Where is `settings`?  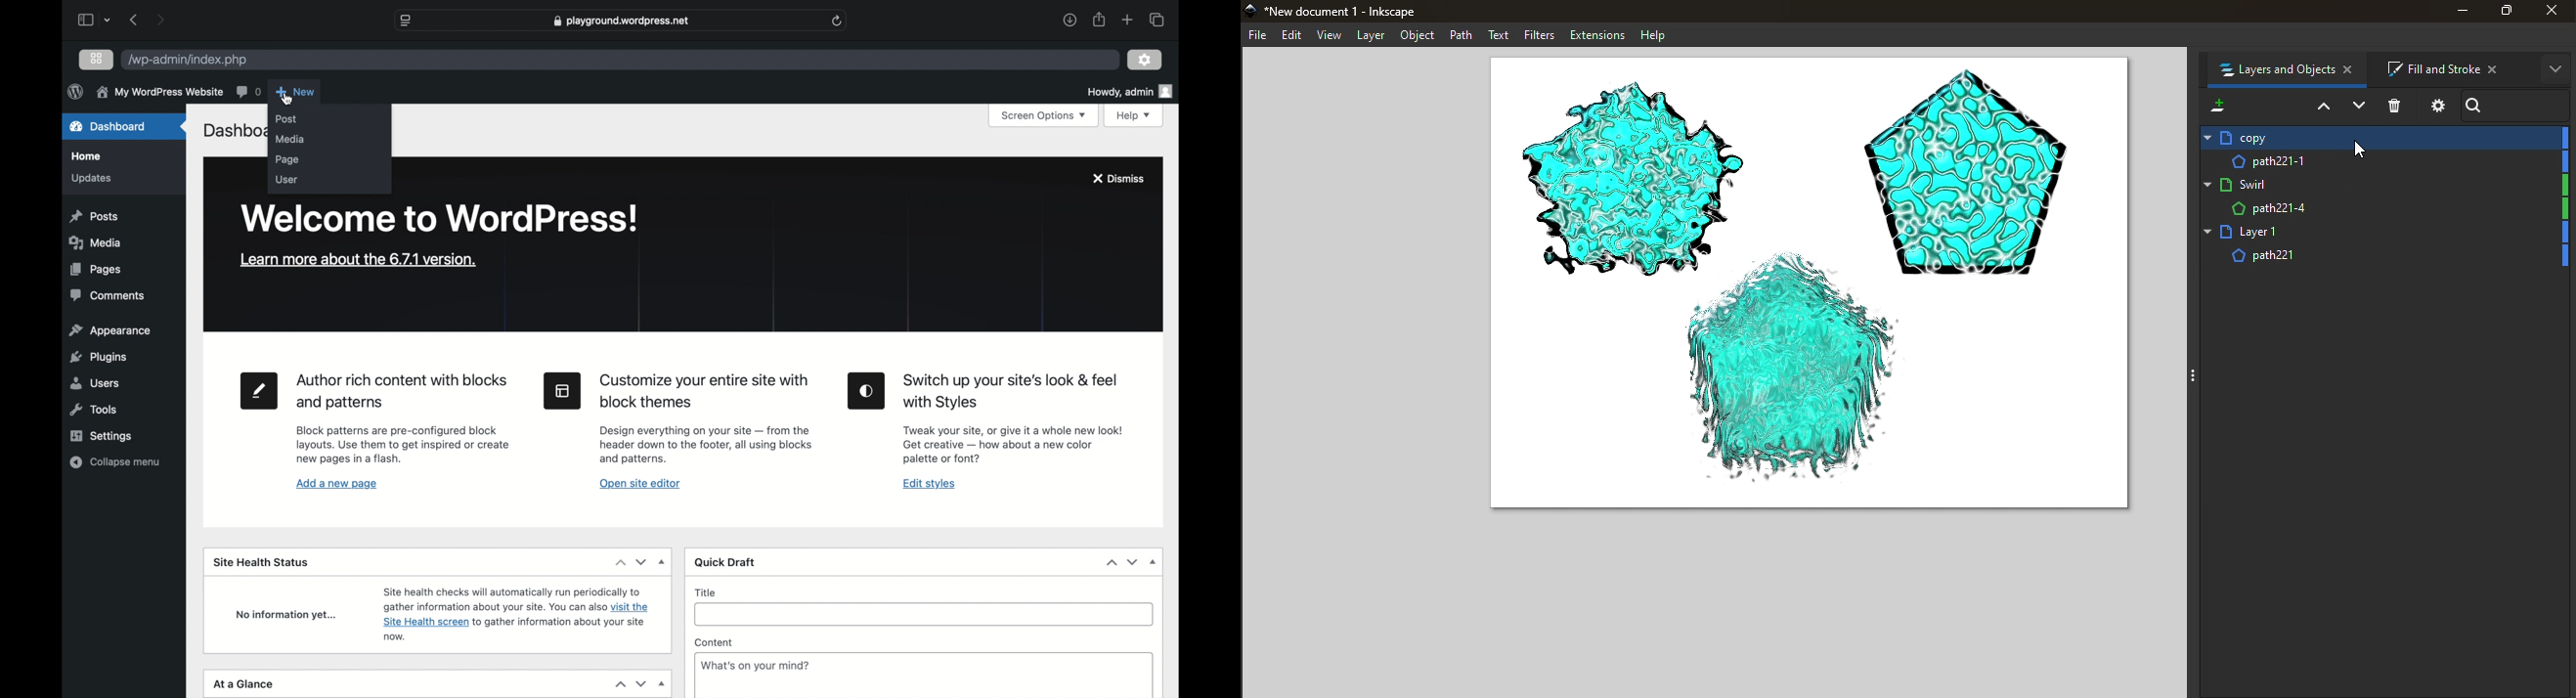
settings is located at coordinates (1145, 60).